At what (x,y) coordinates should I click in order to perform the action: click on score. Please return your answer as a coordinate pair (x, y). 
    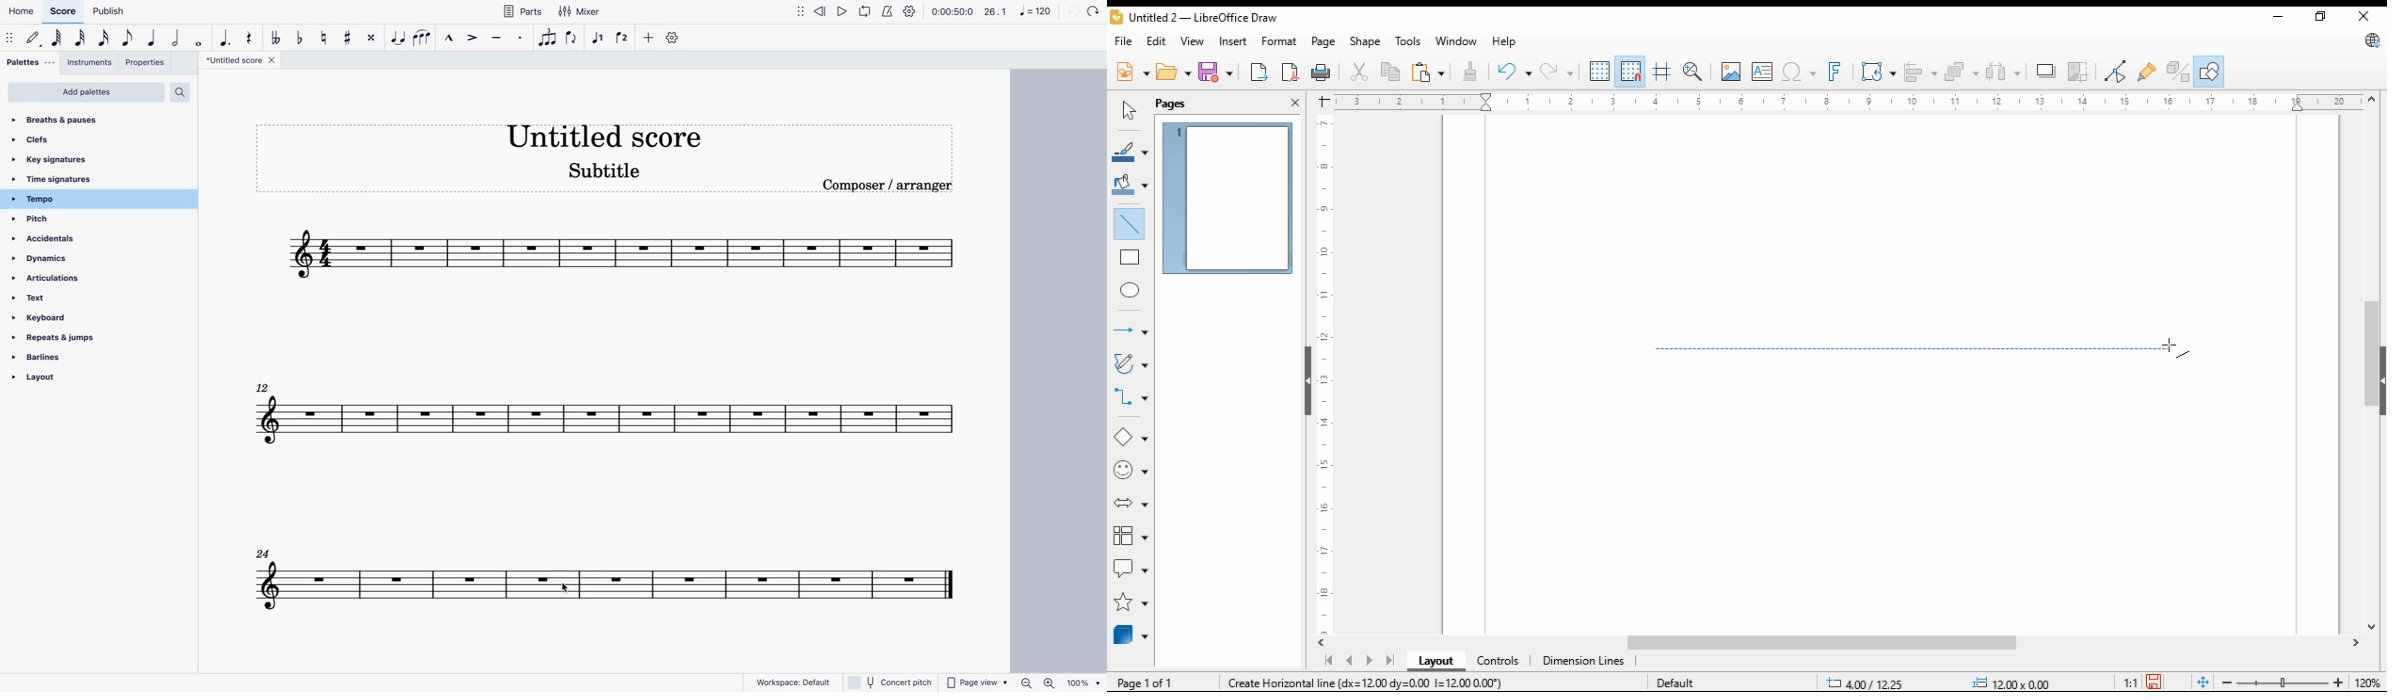
    Looking at the image, I should click on (596, 584).